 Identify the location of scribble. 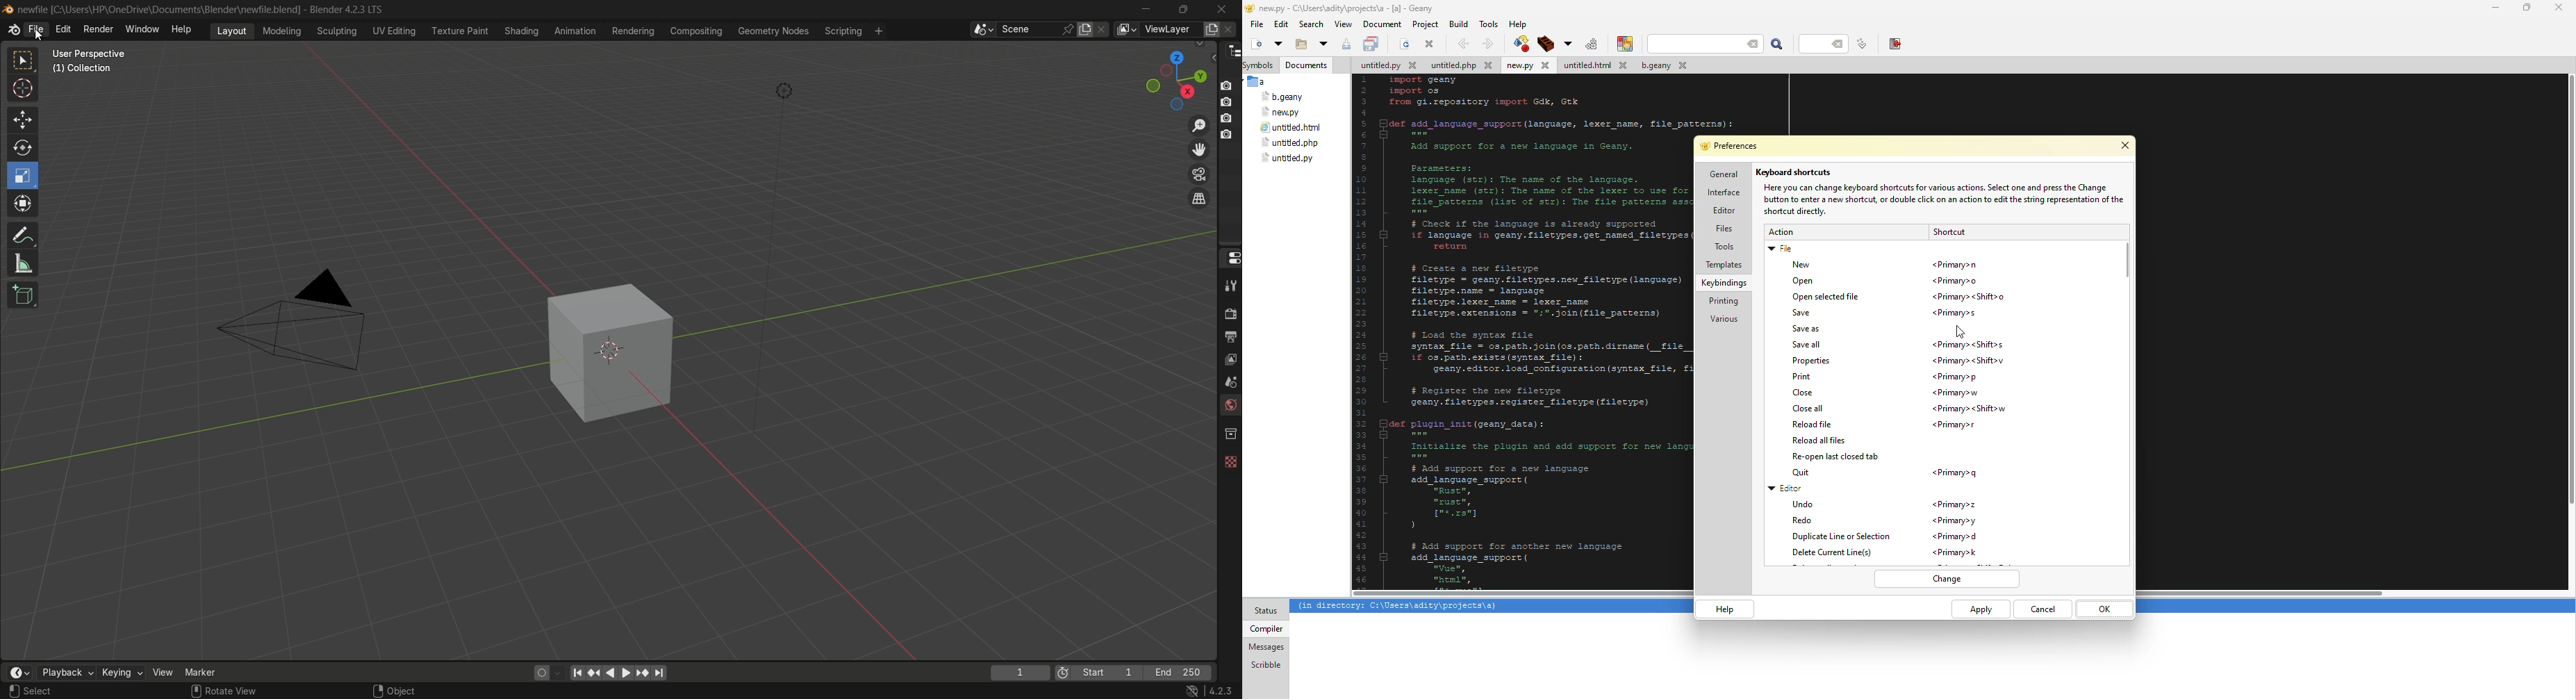
(1264, 664).